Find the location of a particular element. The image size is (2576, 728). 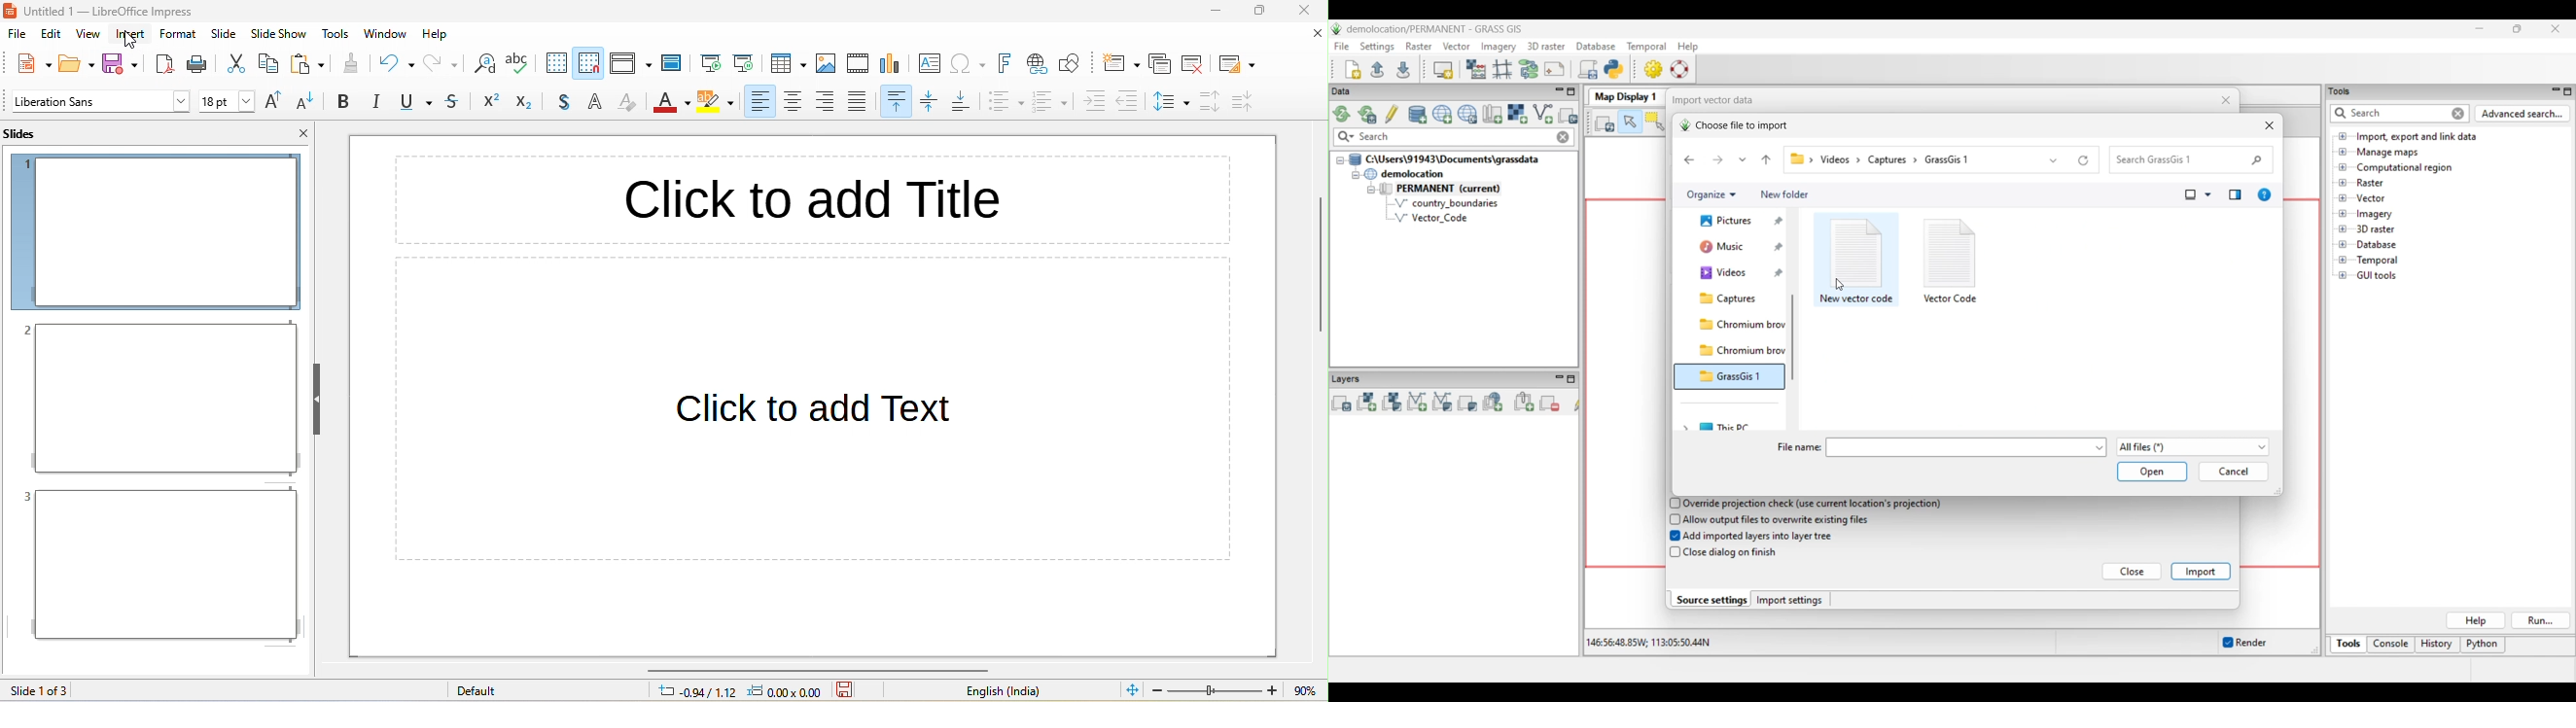

maximize is located at coordinates (1261, 12).